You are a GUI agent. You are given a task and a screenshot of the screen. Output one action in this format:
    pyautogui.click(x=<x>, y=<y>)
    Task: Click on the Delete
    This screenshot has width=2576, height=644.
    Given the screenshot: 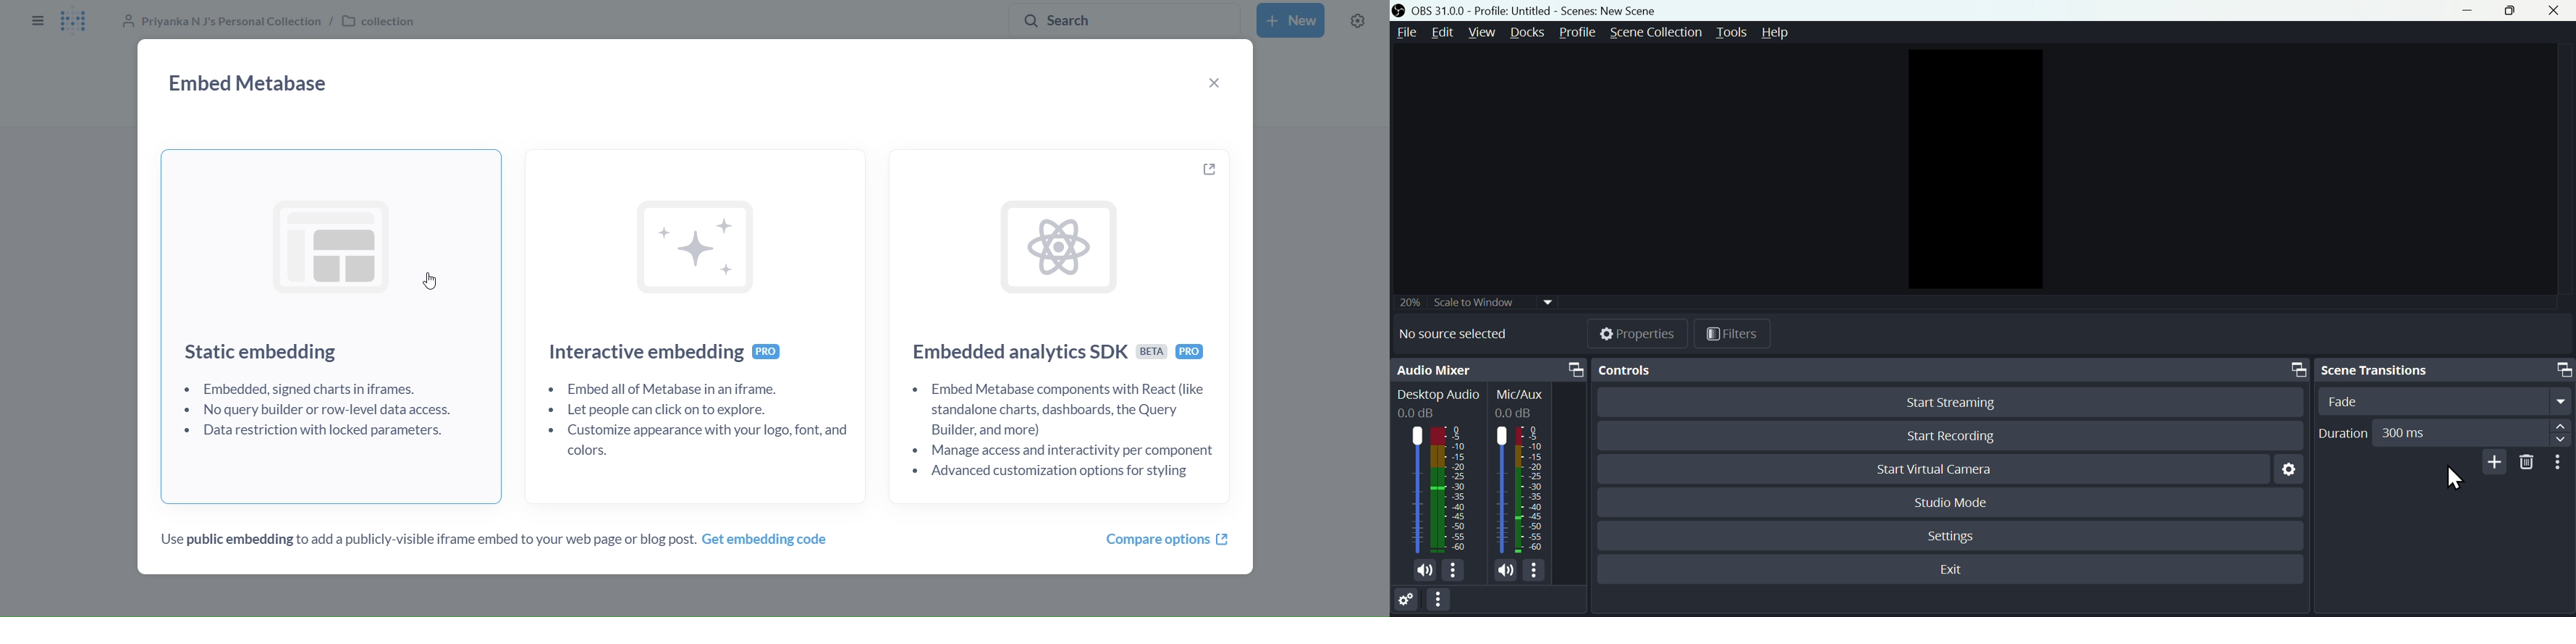 What is the action you would take?
    pyautogui.click(x=2529, y=462)
    